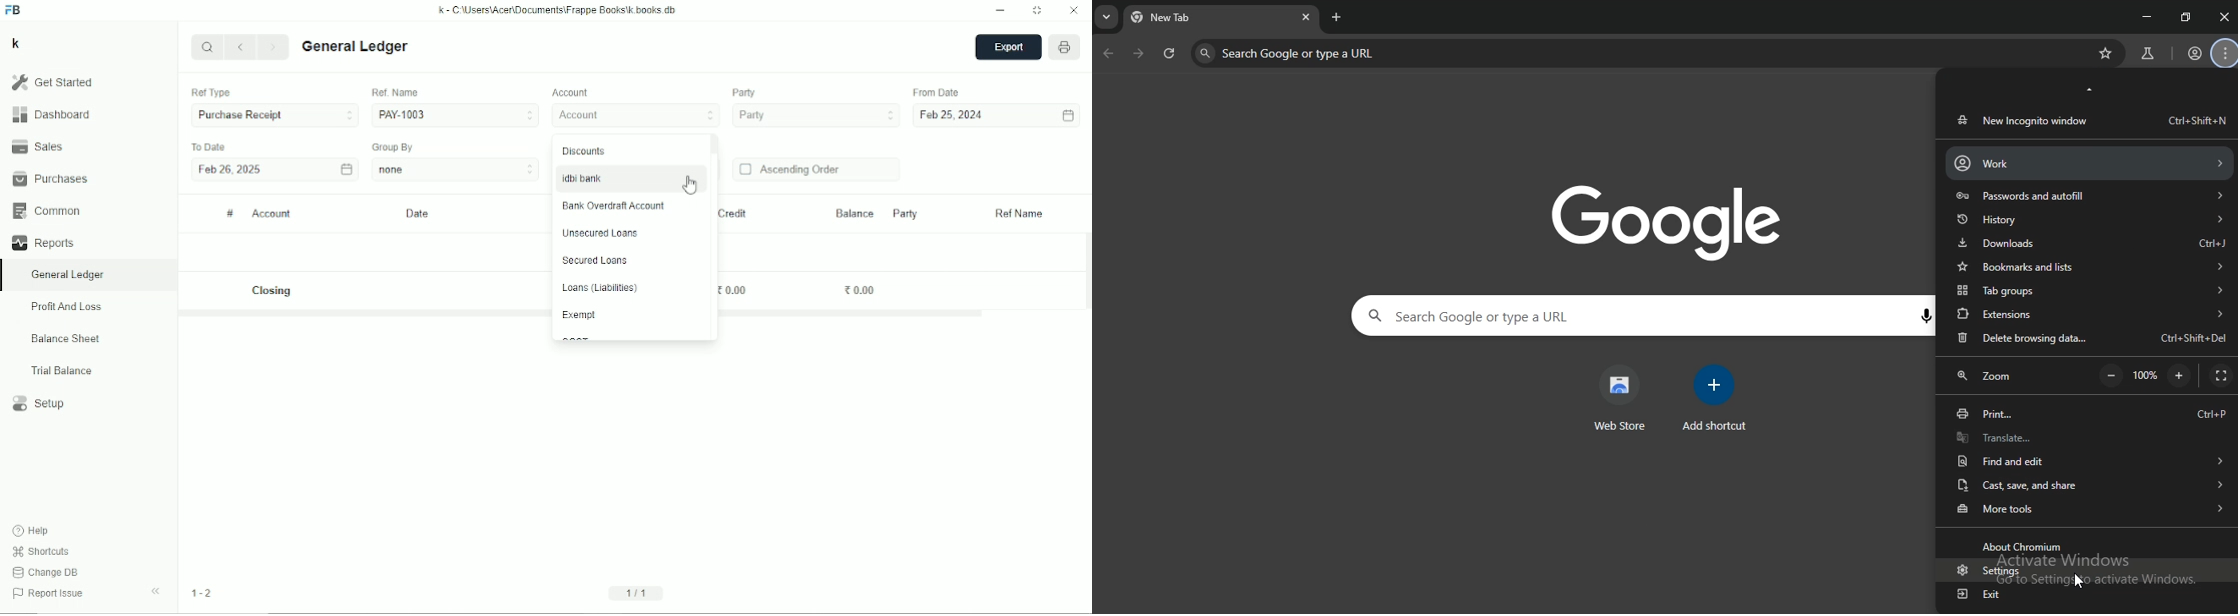 This screenshot has height=616, width=2240. Describe the element at coordinates (580, 178) in the screenshot. I see `idbi bank` at that location.